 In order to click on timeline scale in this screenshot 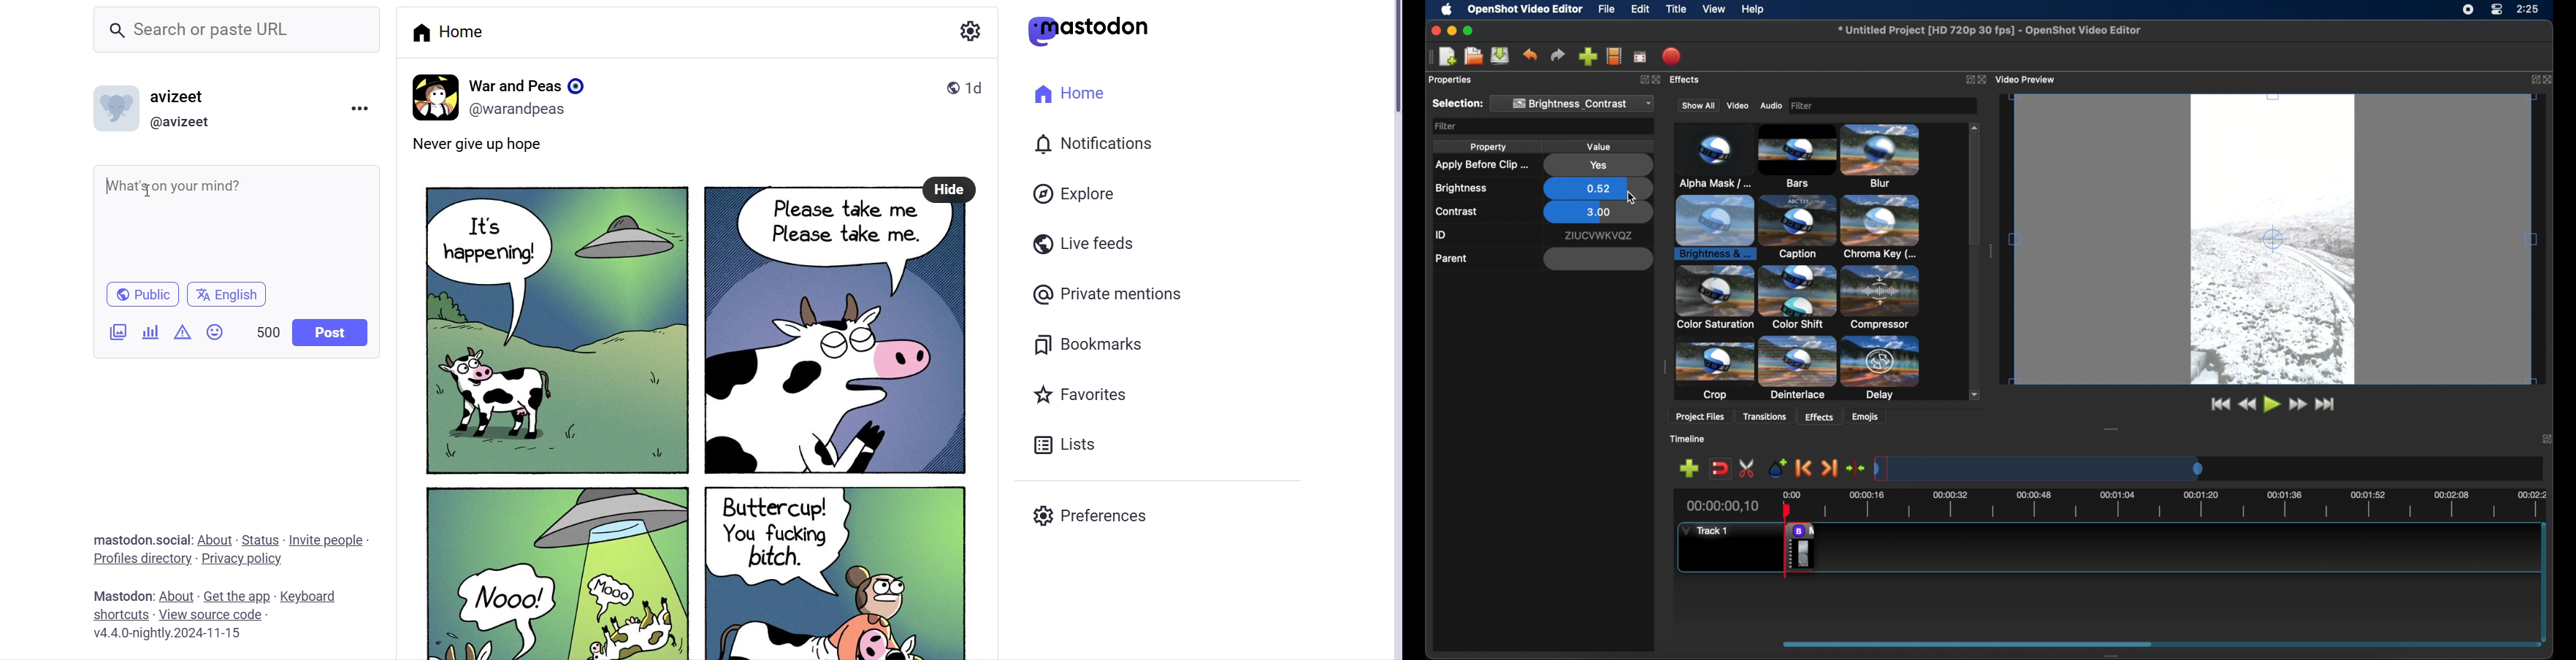, I will do `click(2170, 503)`.